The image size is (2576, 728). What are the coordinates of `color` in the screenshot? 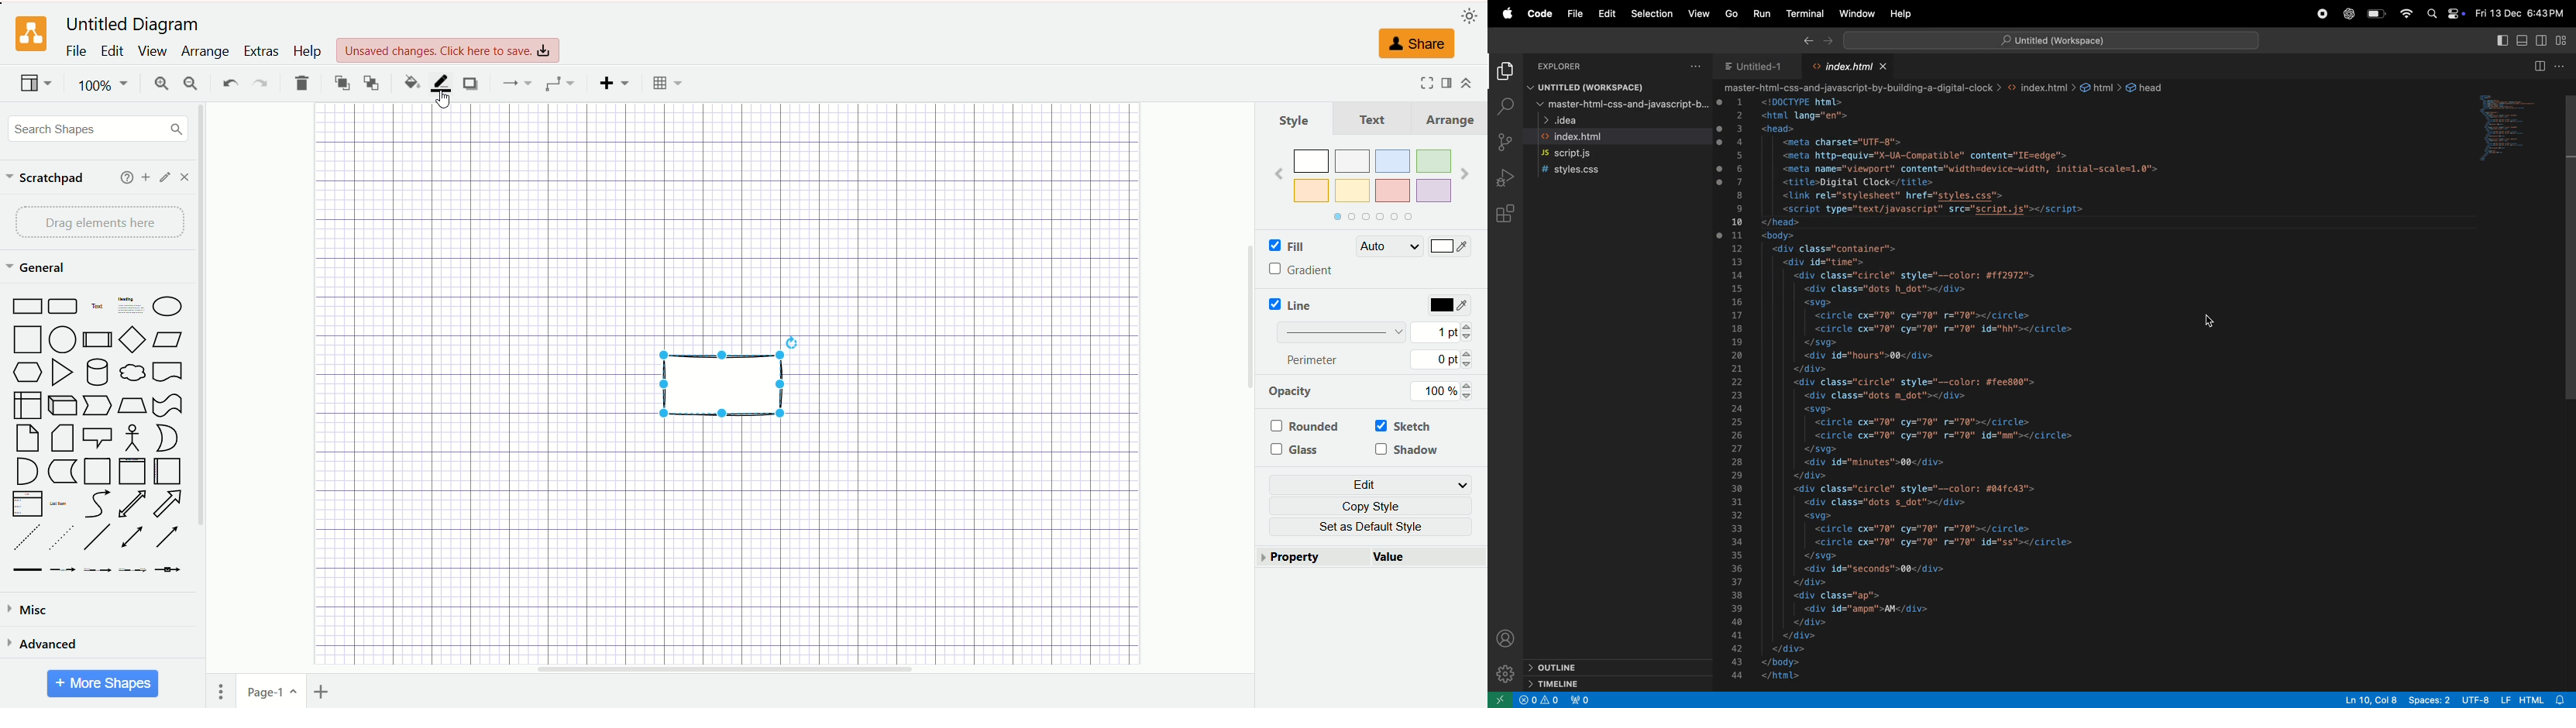 It's located at (1450, 244).